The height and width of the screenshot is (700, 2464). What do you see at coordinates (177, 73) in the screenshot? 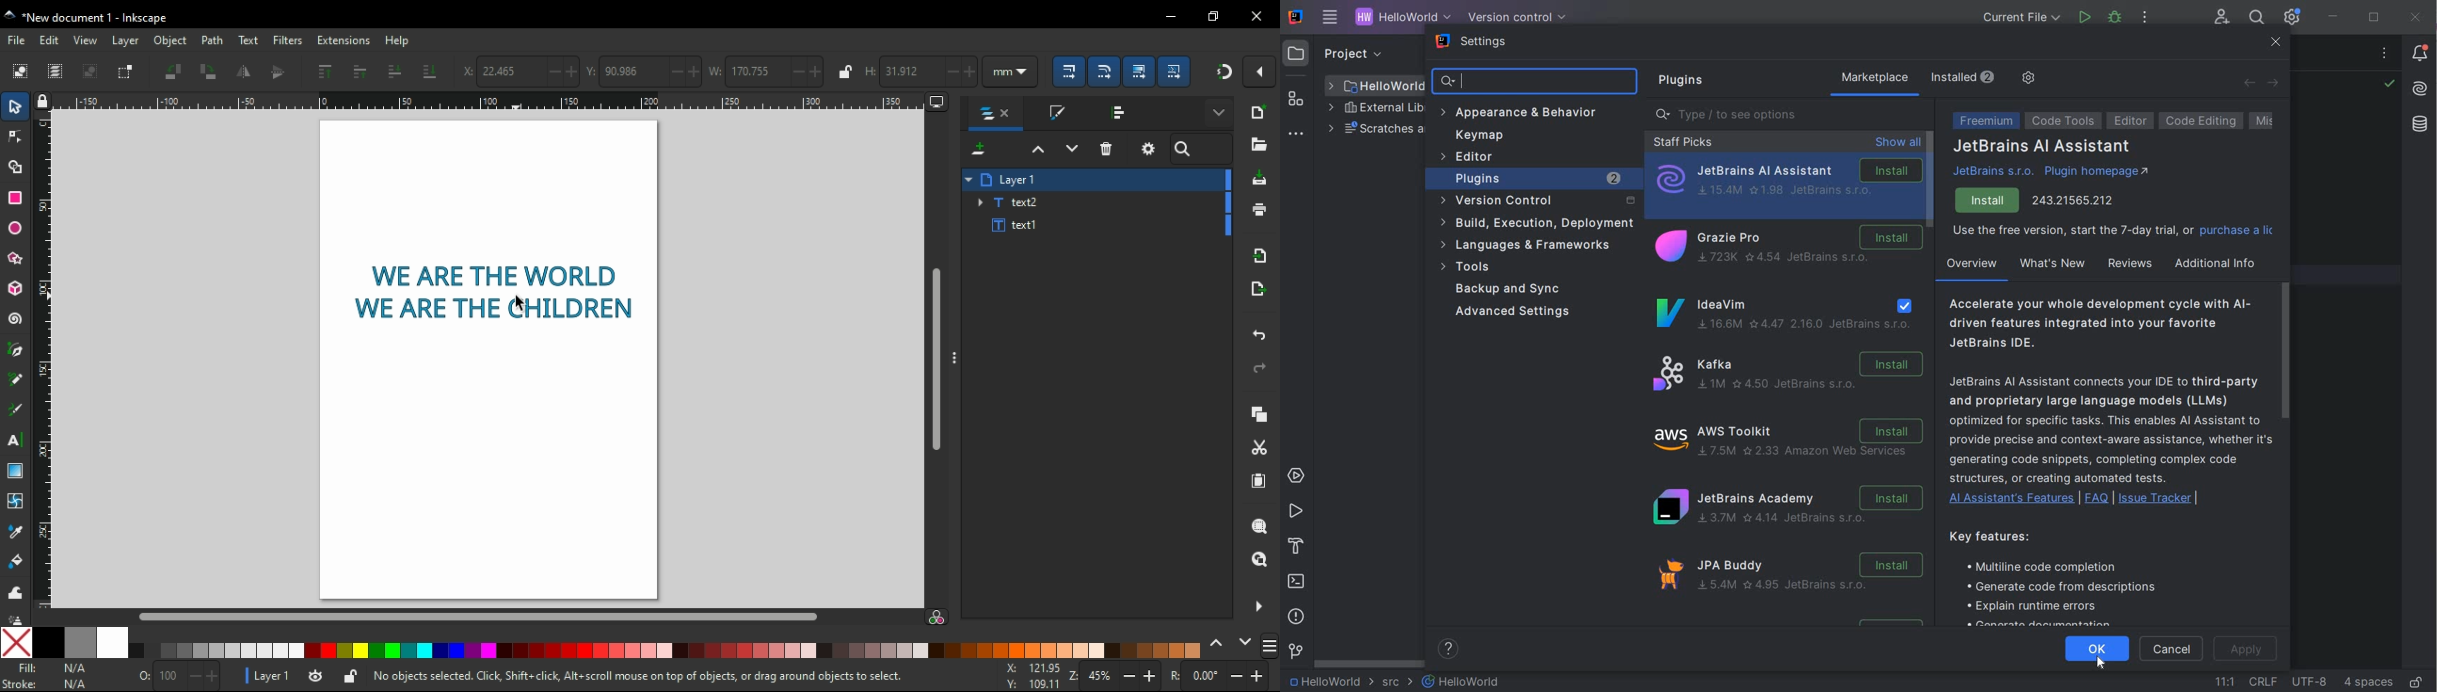
I see `object rotate 90 CCW` at bounding box center [177, 73].